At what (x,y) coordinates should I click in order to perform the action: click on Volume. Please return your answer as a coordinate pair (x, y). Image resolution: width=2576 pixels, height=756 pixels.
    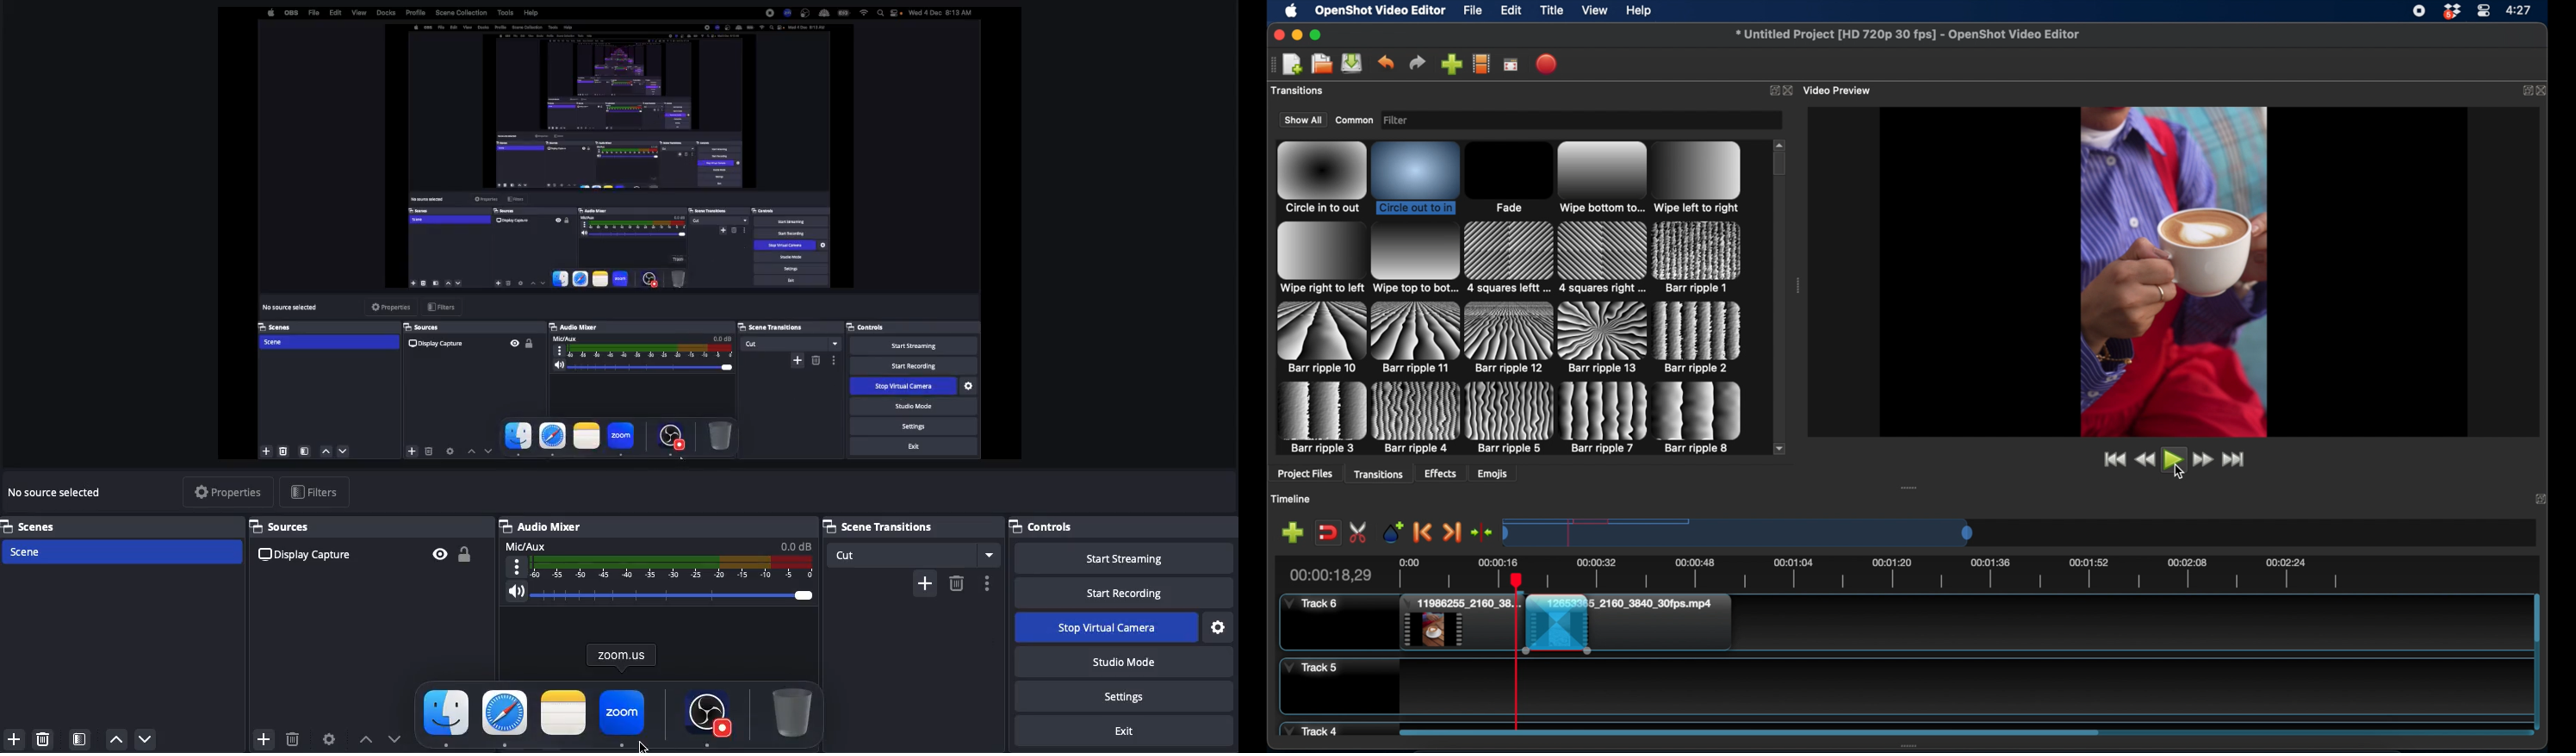
    Looking at the image, I should click on (661, 591).